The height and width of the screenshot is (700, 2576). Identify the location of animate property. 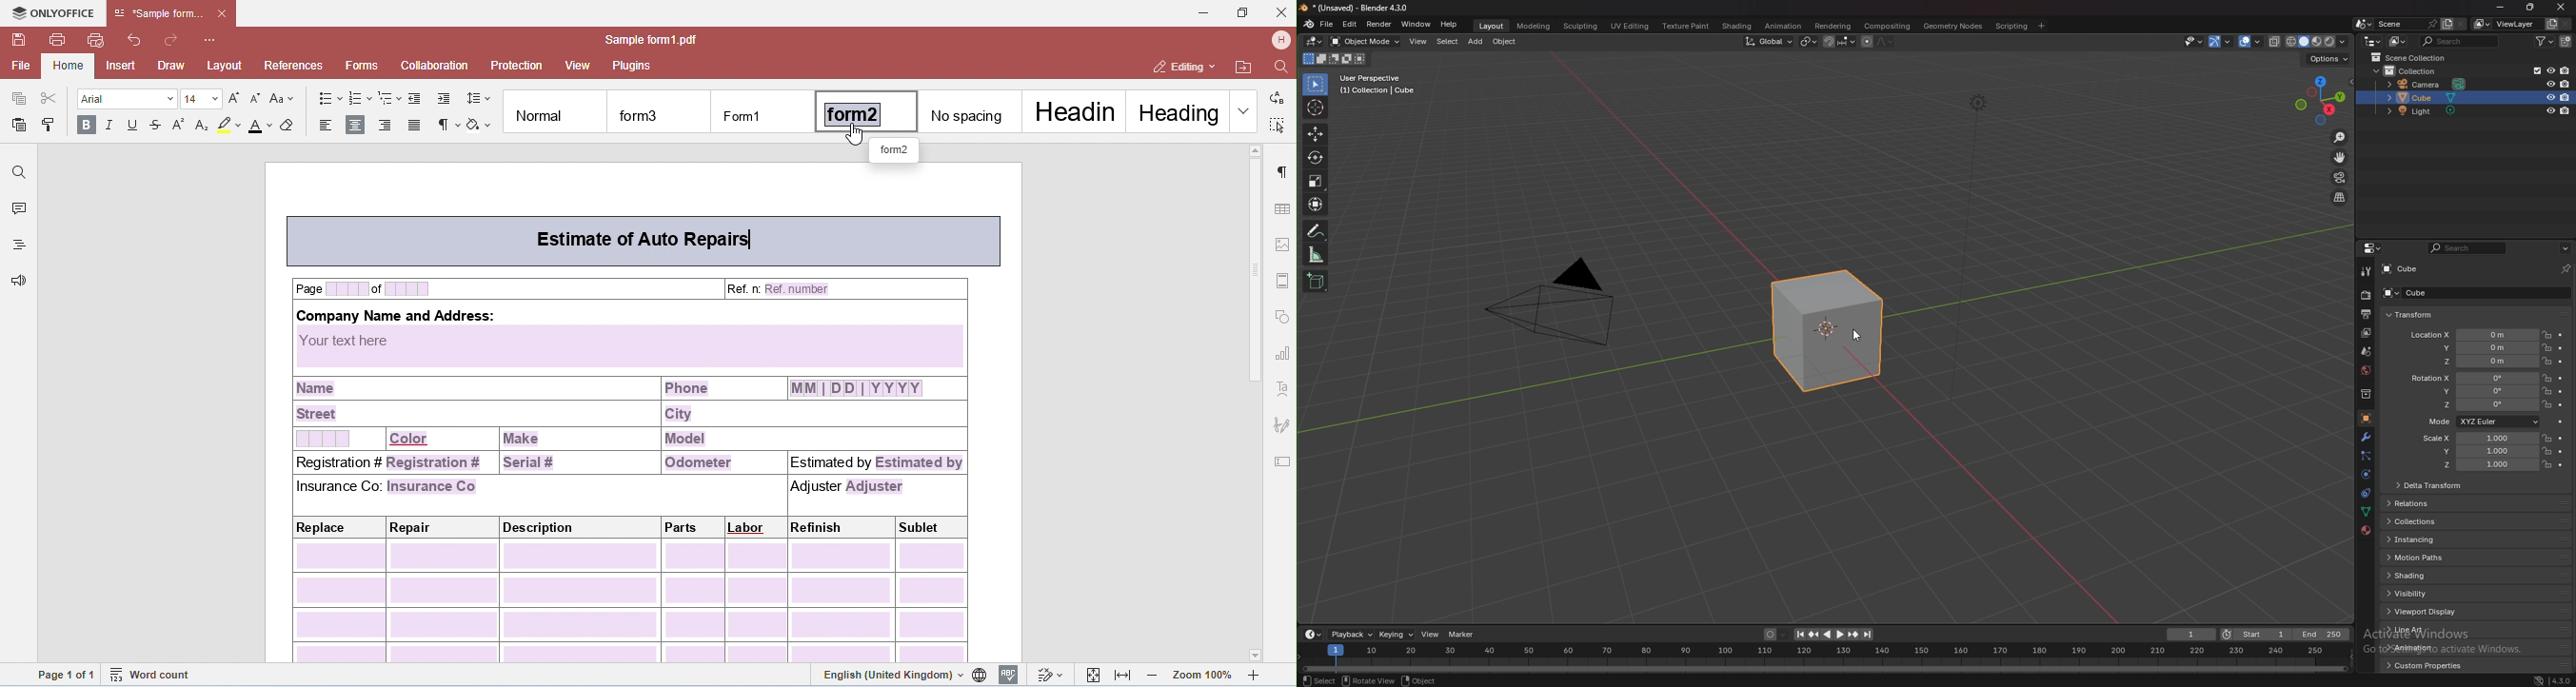
(2561, 438).